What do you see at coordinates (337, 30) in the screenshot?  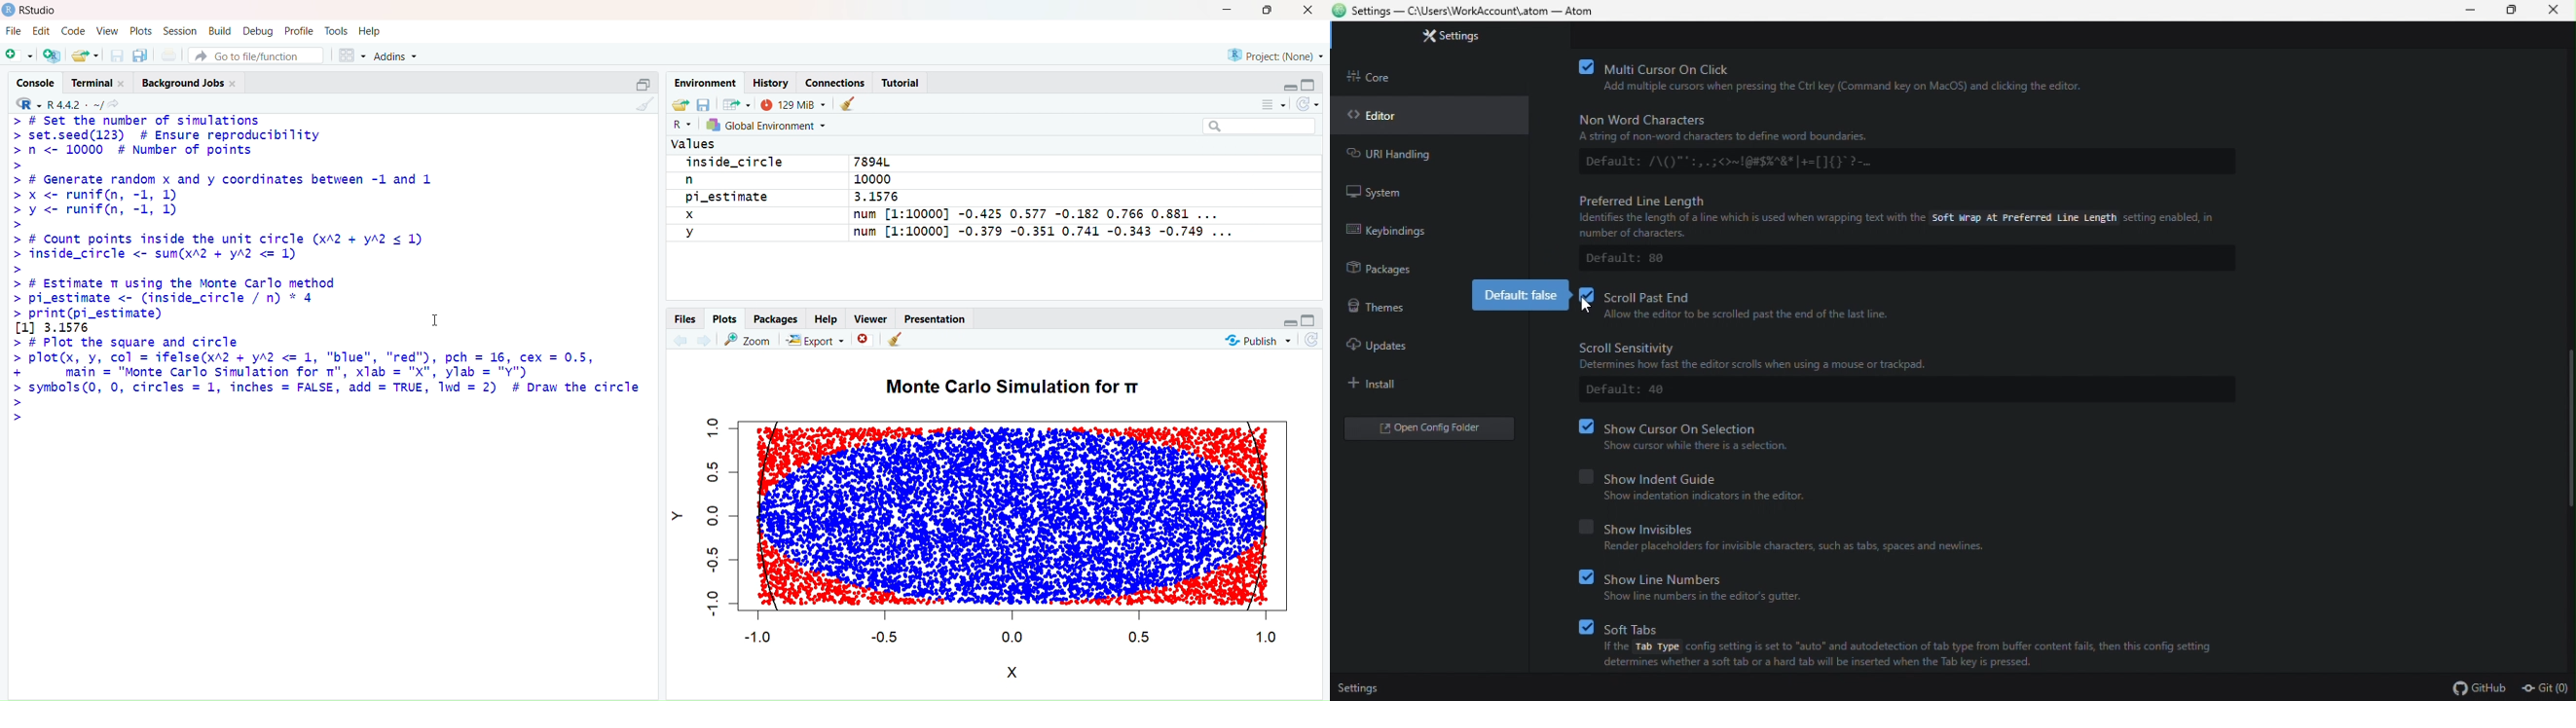 I see `Tools` at bounding box center [337, 30].